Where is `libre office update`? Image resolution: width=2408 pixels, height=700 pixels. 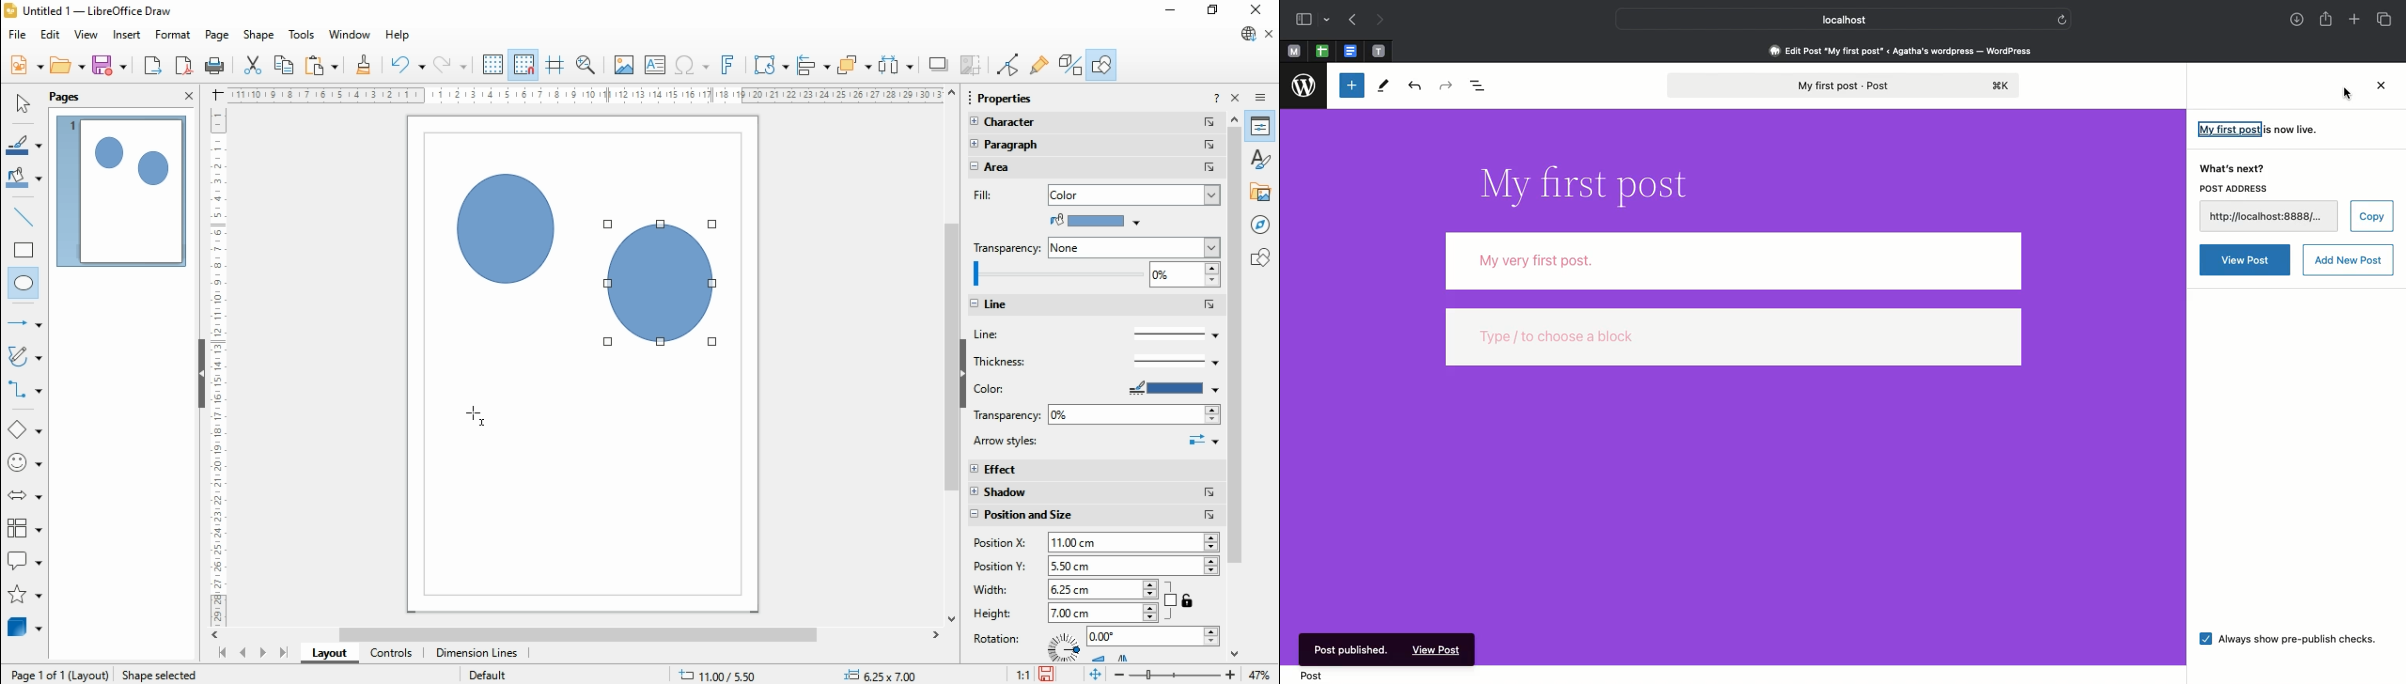
libre office update is located at coordinates (1247, 33).